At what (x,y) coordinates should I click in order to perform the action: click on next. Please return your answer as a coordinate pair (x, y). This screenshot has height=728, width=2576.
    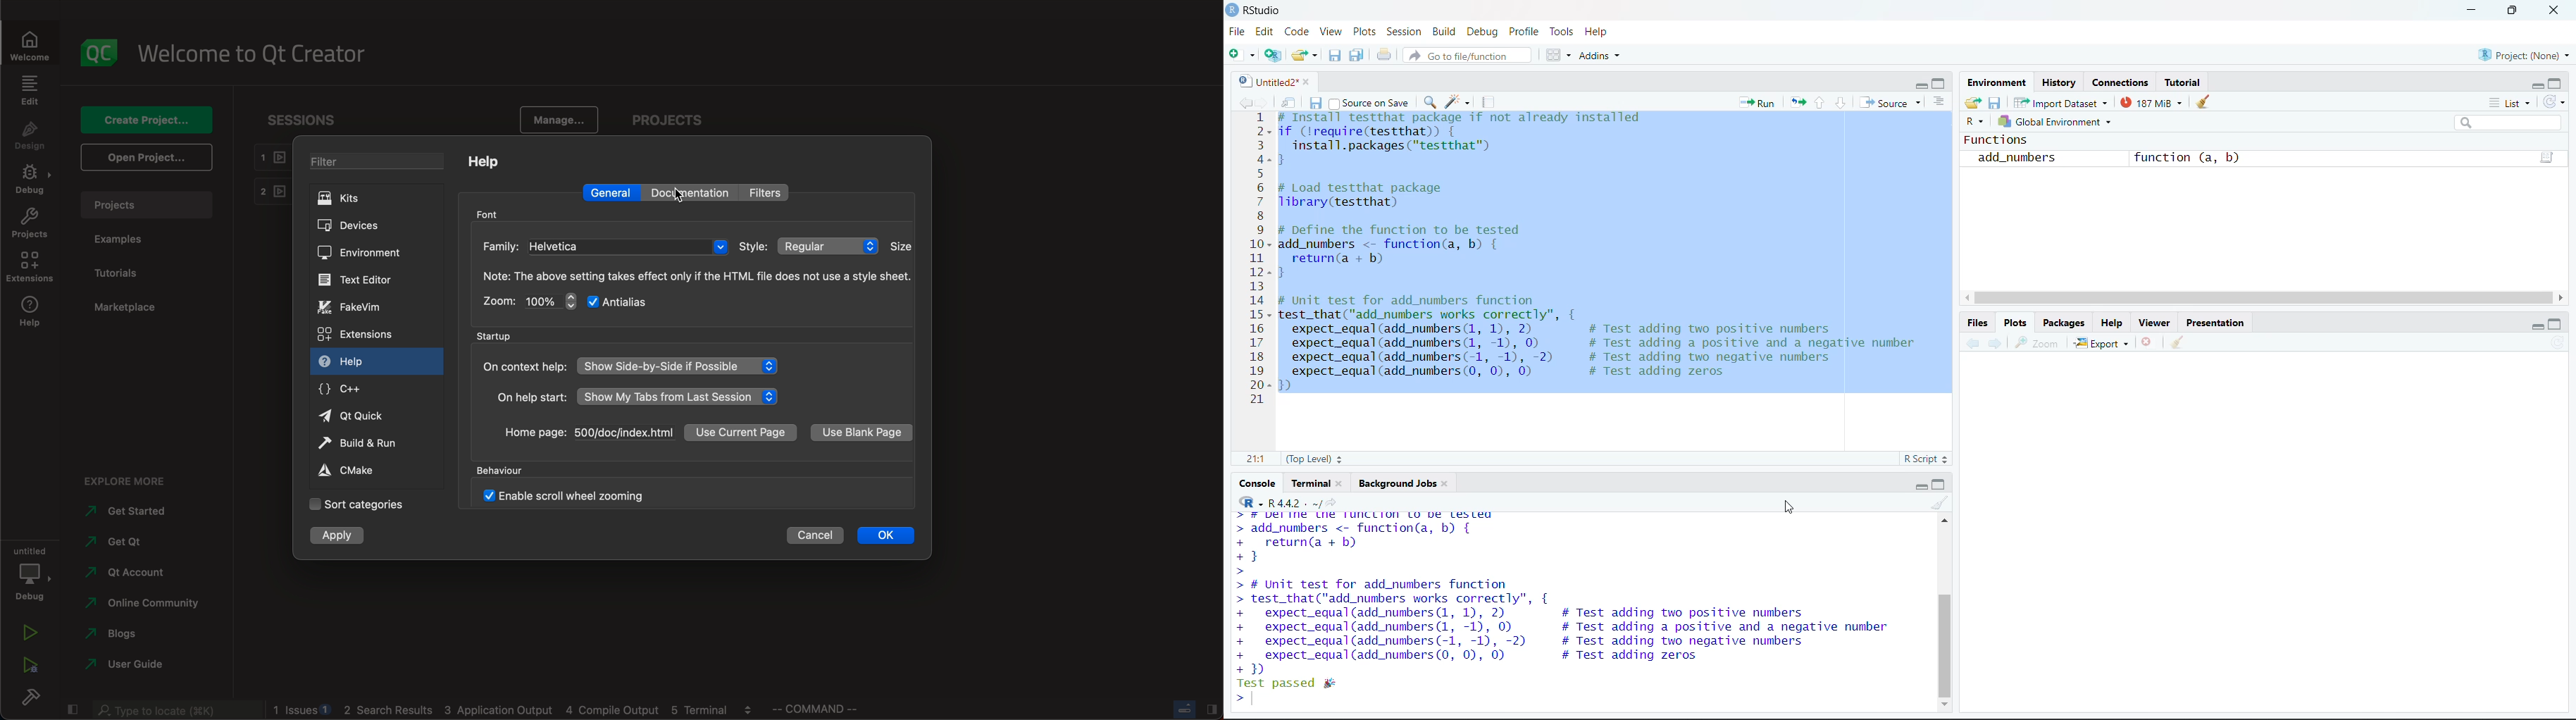
    Looking at the image, I should click on (1262, 101).